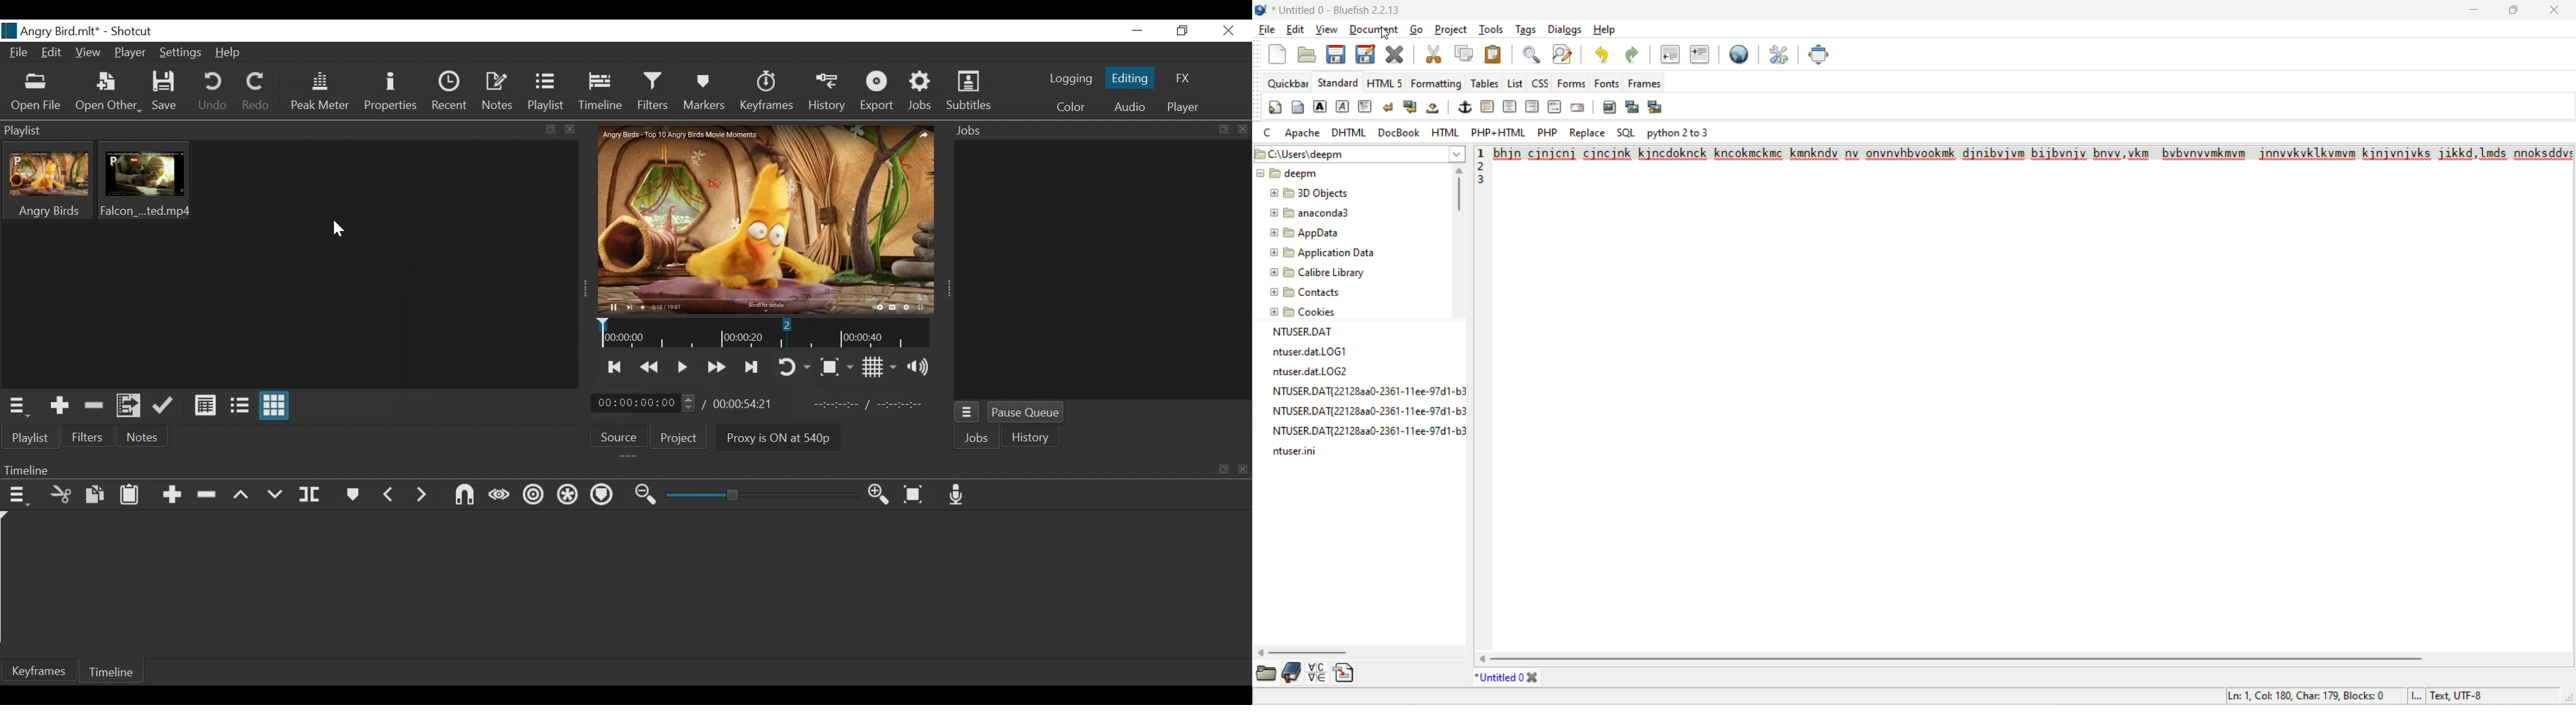 The width and height of the screenshot is (2576, 728). What do you see at coordinates (276, 495) in the screenshot?
I see `Overwrite` at bounding box center [276, 495].